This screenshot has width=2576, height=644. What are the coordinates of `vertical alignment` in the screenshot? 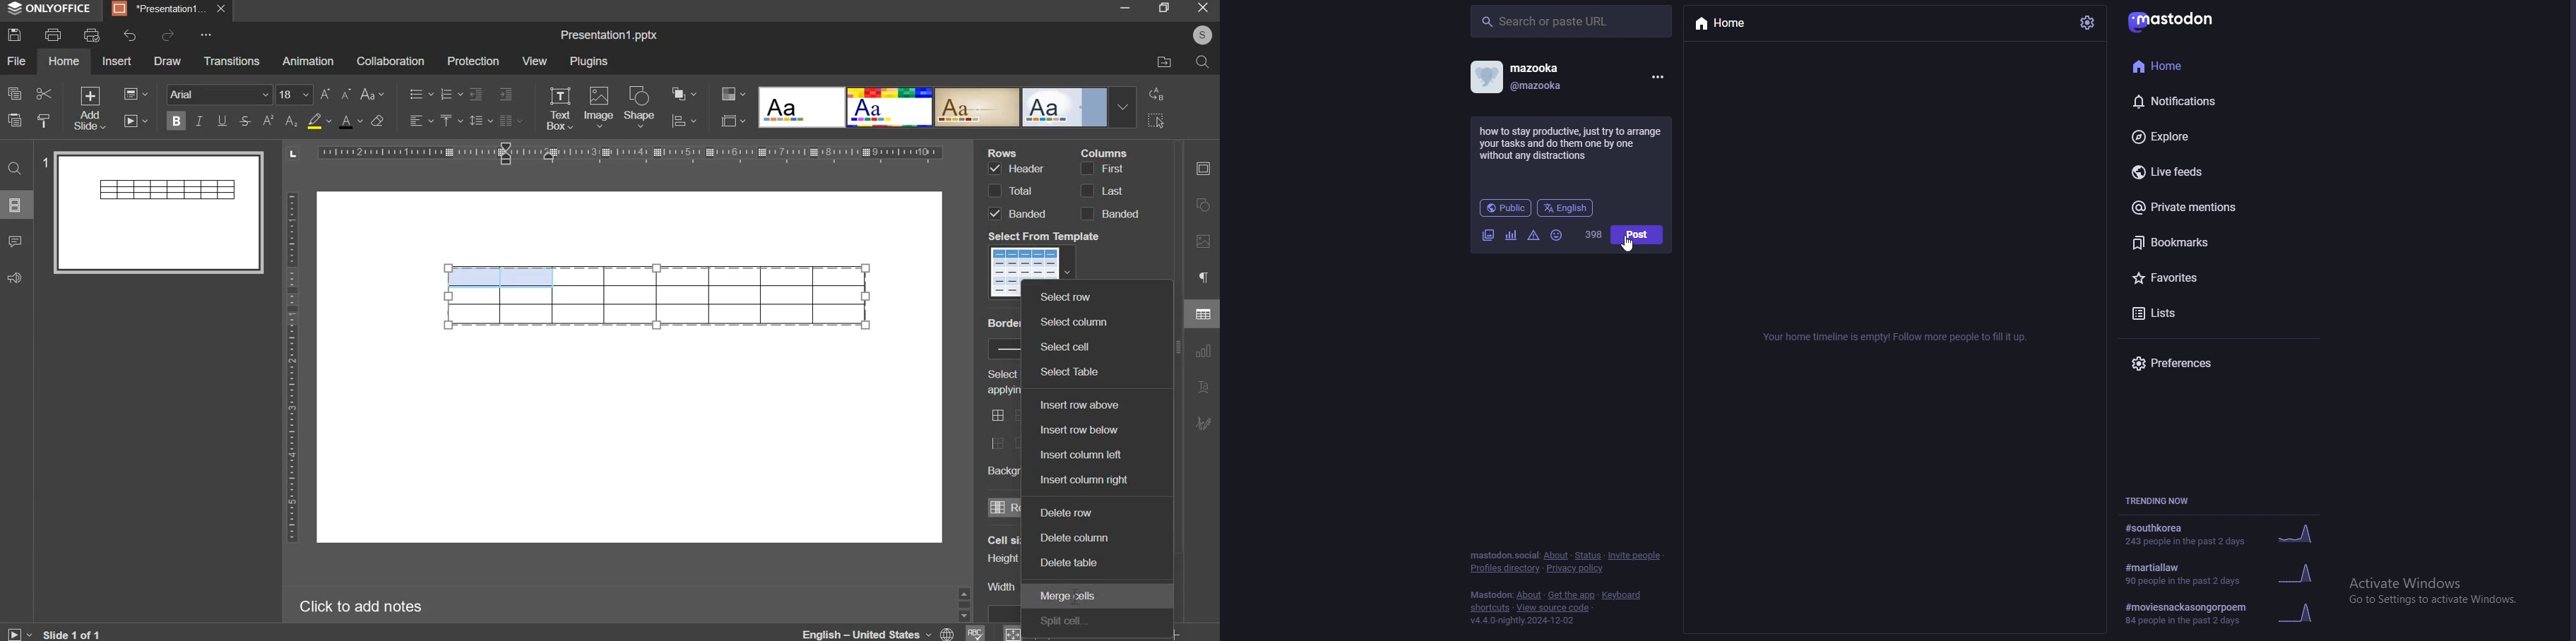 It's located at (450, 120).